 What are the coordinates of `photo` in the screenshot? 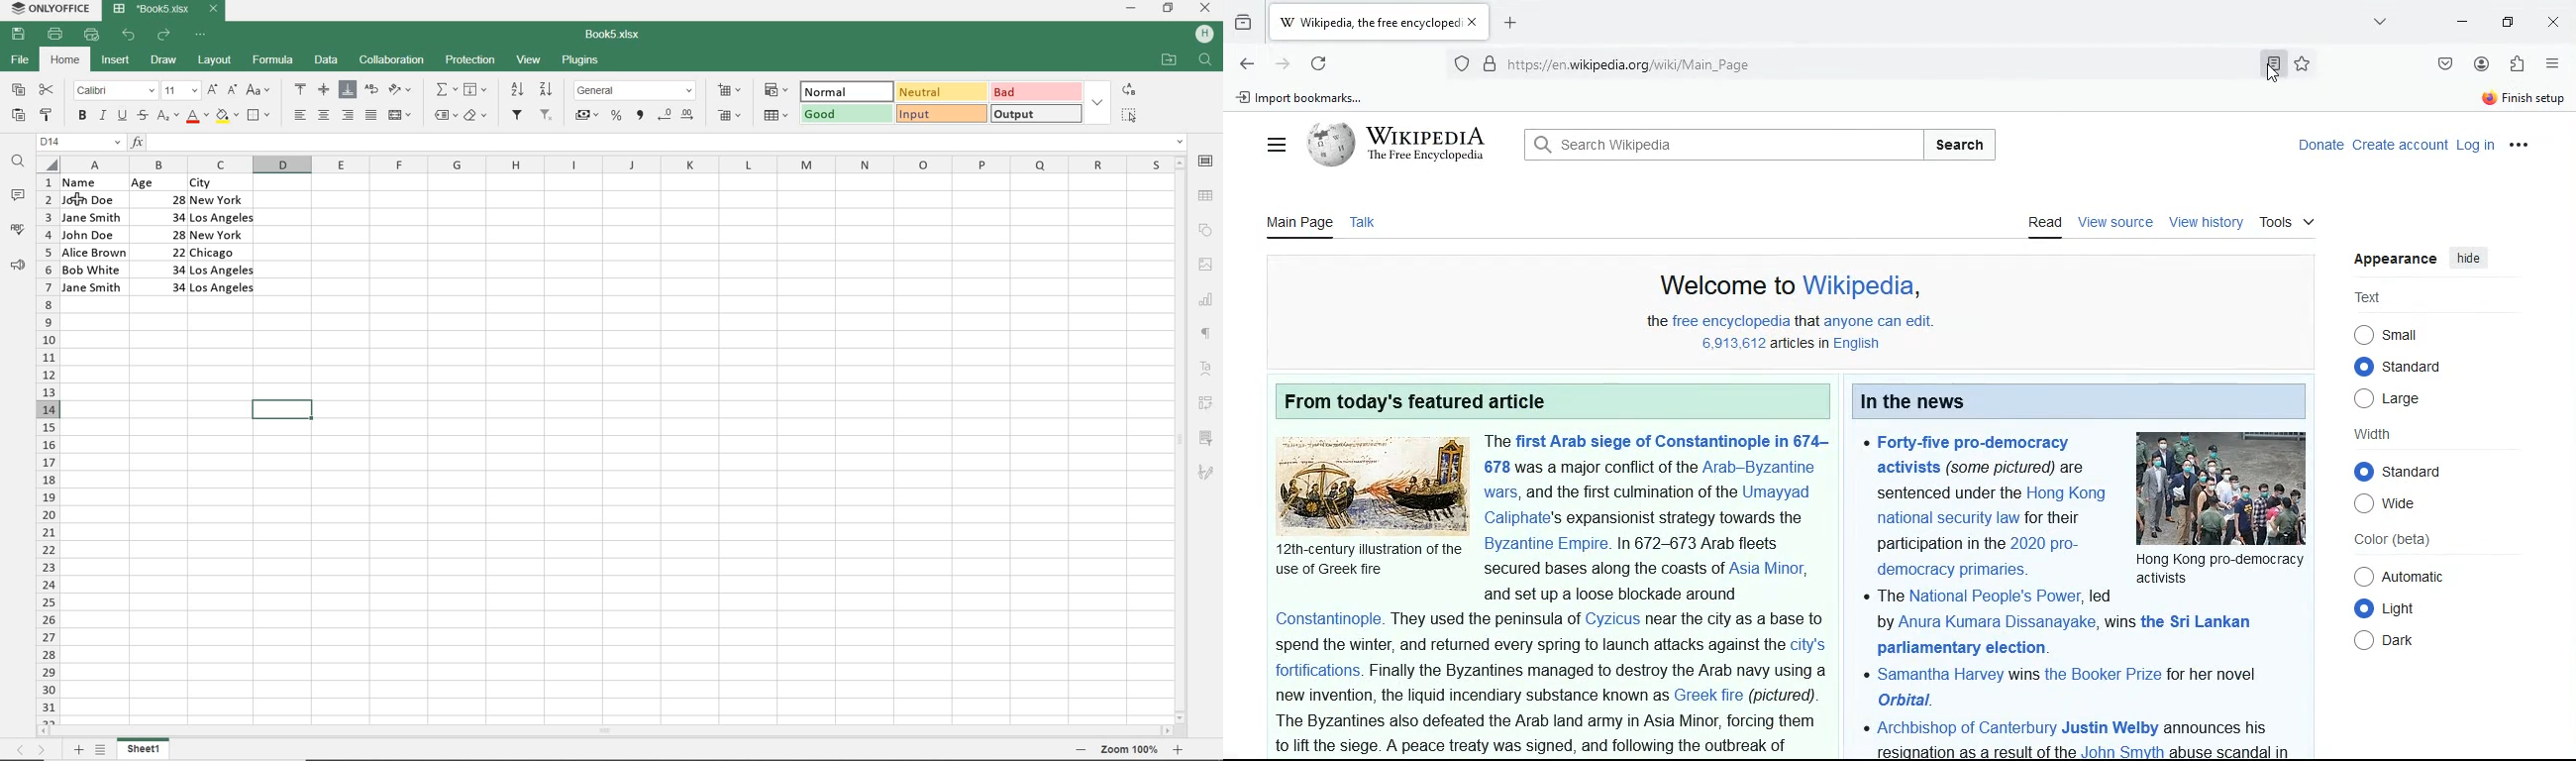 It's located at (1371, 483).